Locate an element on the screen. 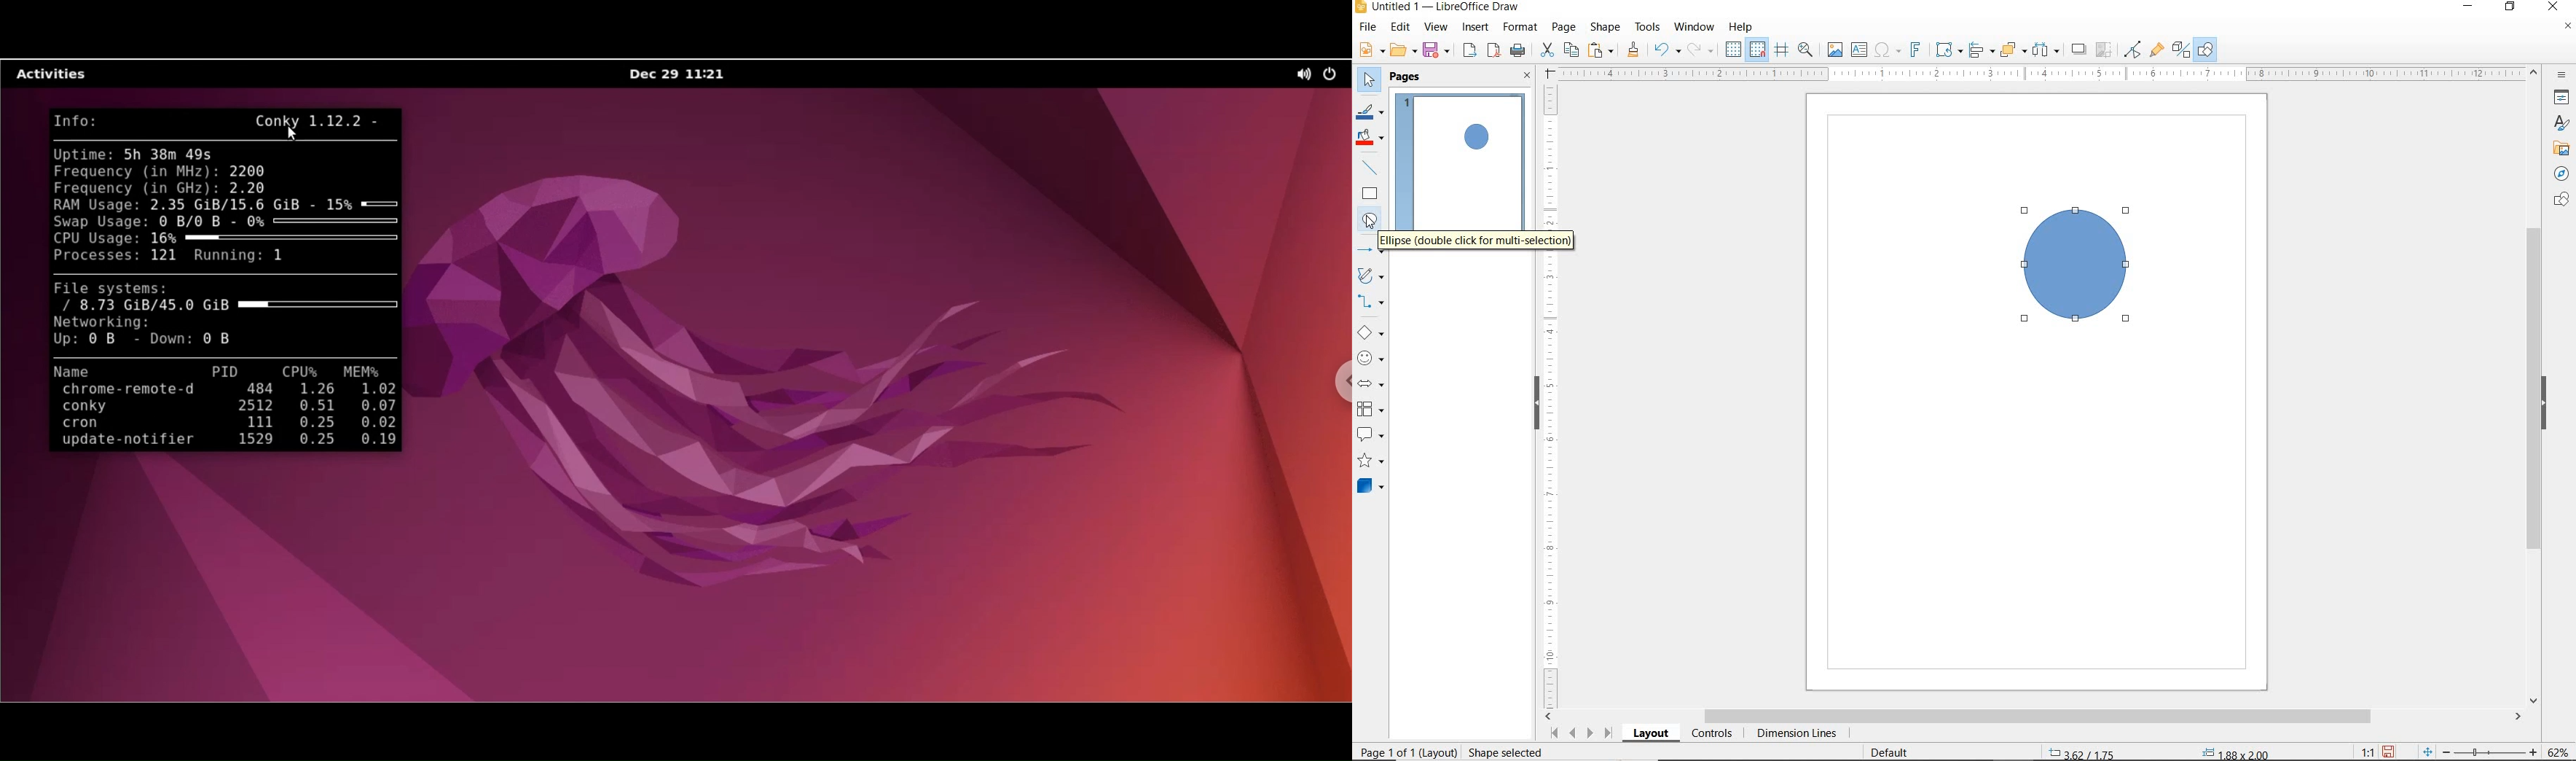 Image resolution: width=2576 pixels, height=784 pixels. EDIT is located at coordinates (1401, 27).